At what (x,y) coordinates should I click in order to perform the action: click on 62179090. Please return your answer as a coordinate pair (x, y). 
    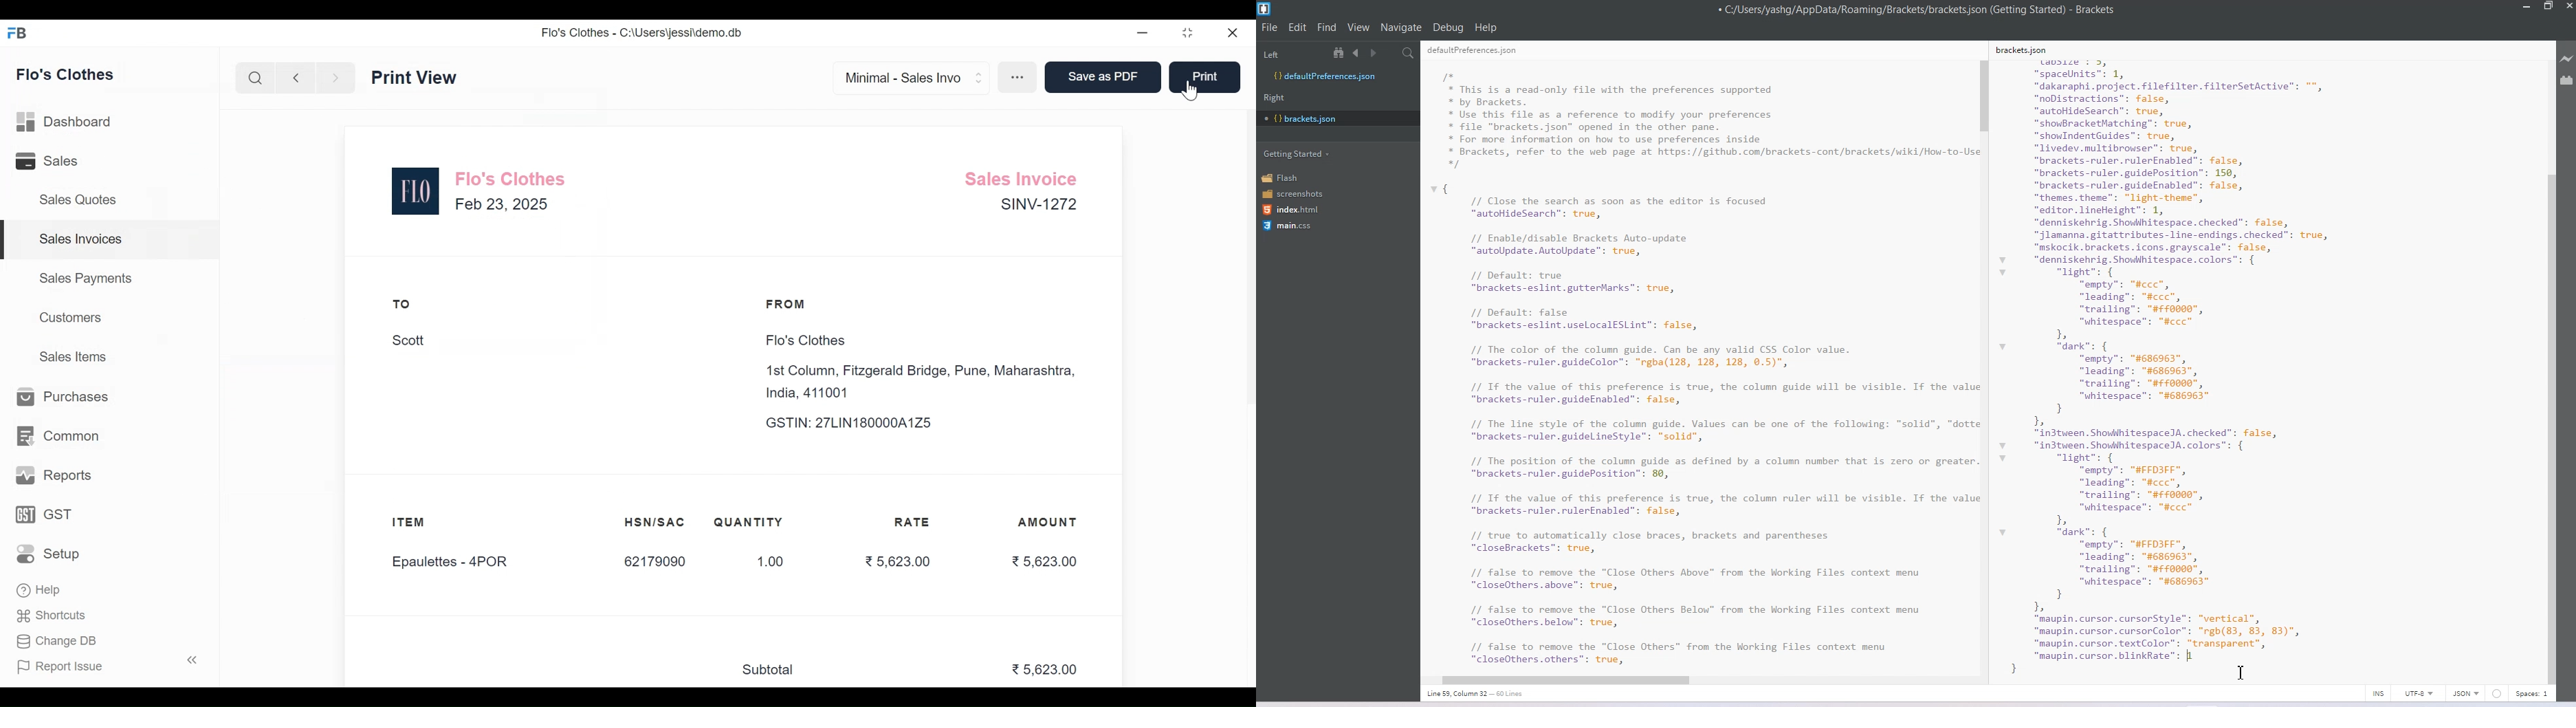
    Looking at the image, I should click on (654, 562).